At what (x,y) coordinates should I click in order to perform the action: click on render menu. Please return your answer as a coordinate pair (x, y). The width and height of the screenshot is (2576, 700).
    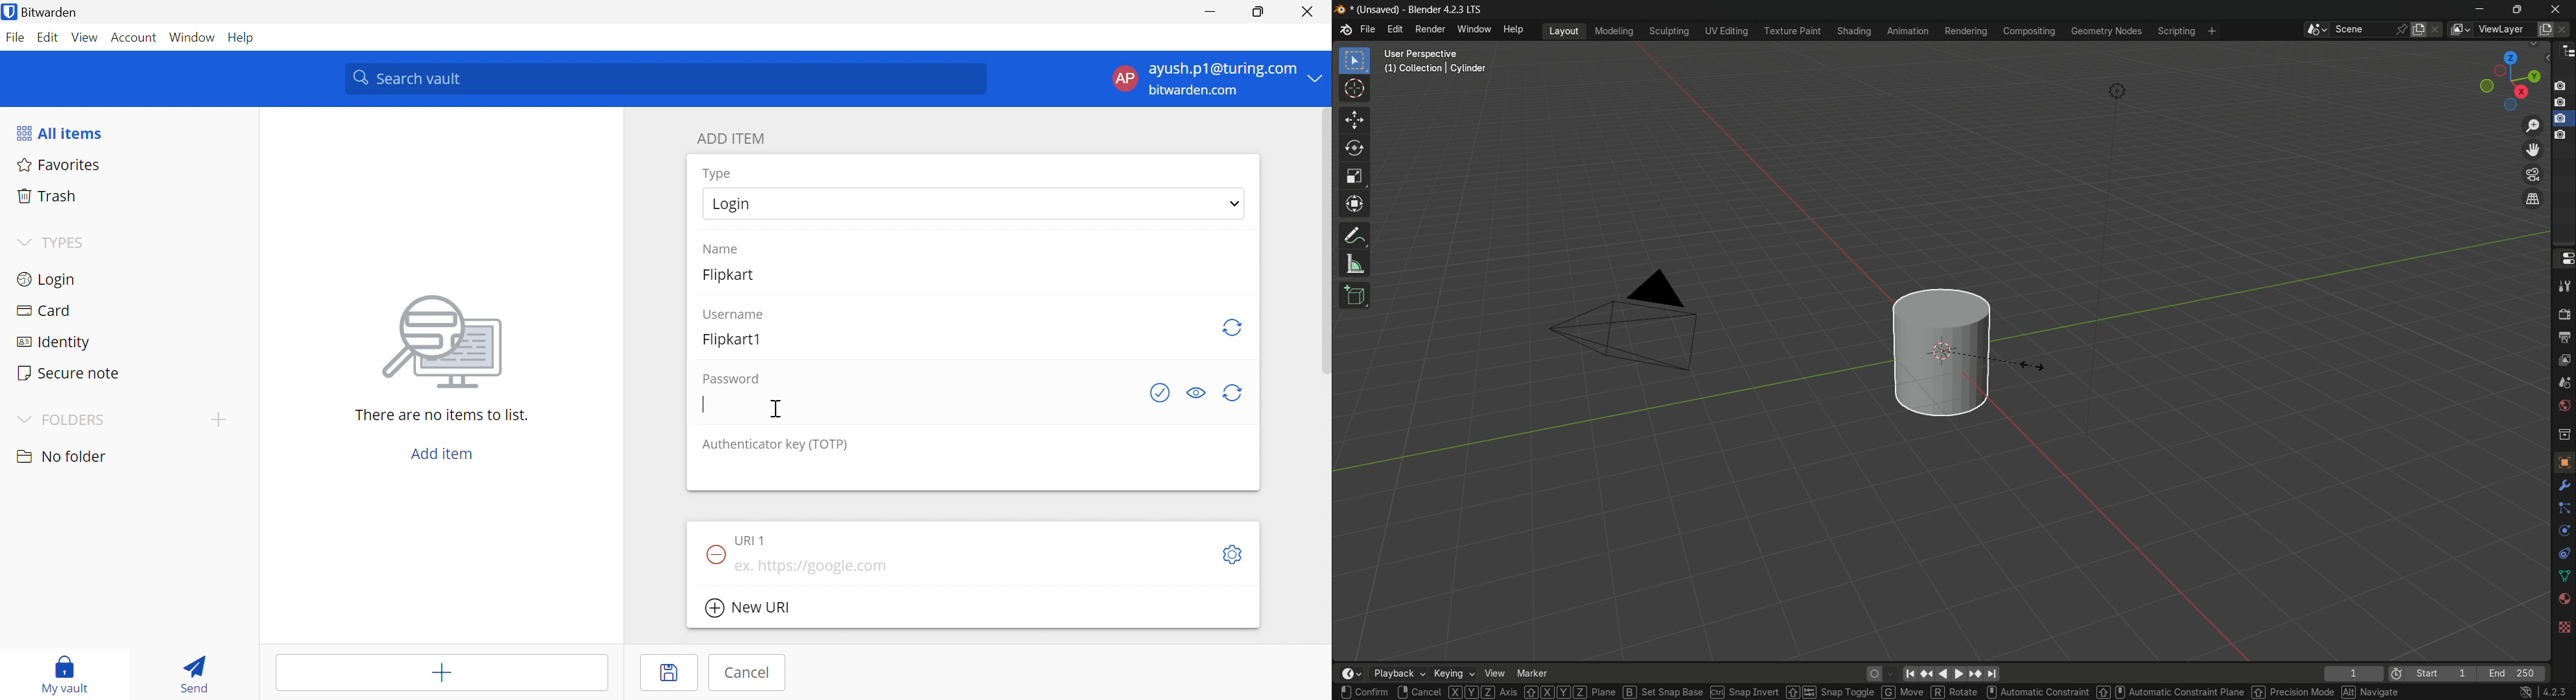
    Looking at the image, I should click on (1430, 29).